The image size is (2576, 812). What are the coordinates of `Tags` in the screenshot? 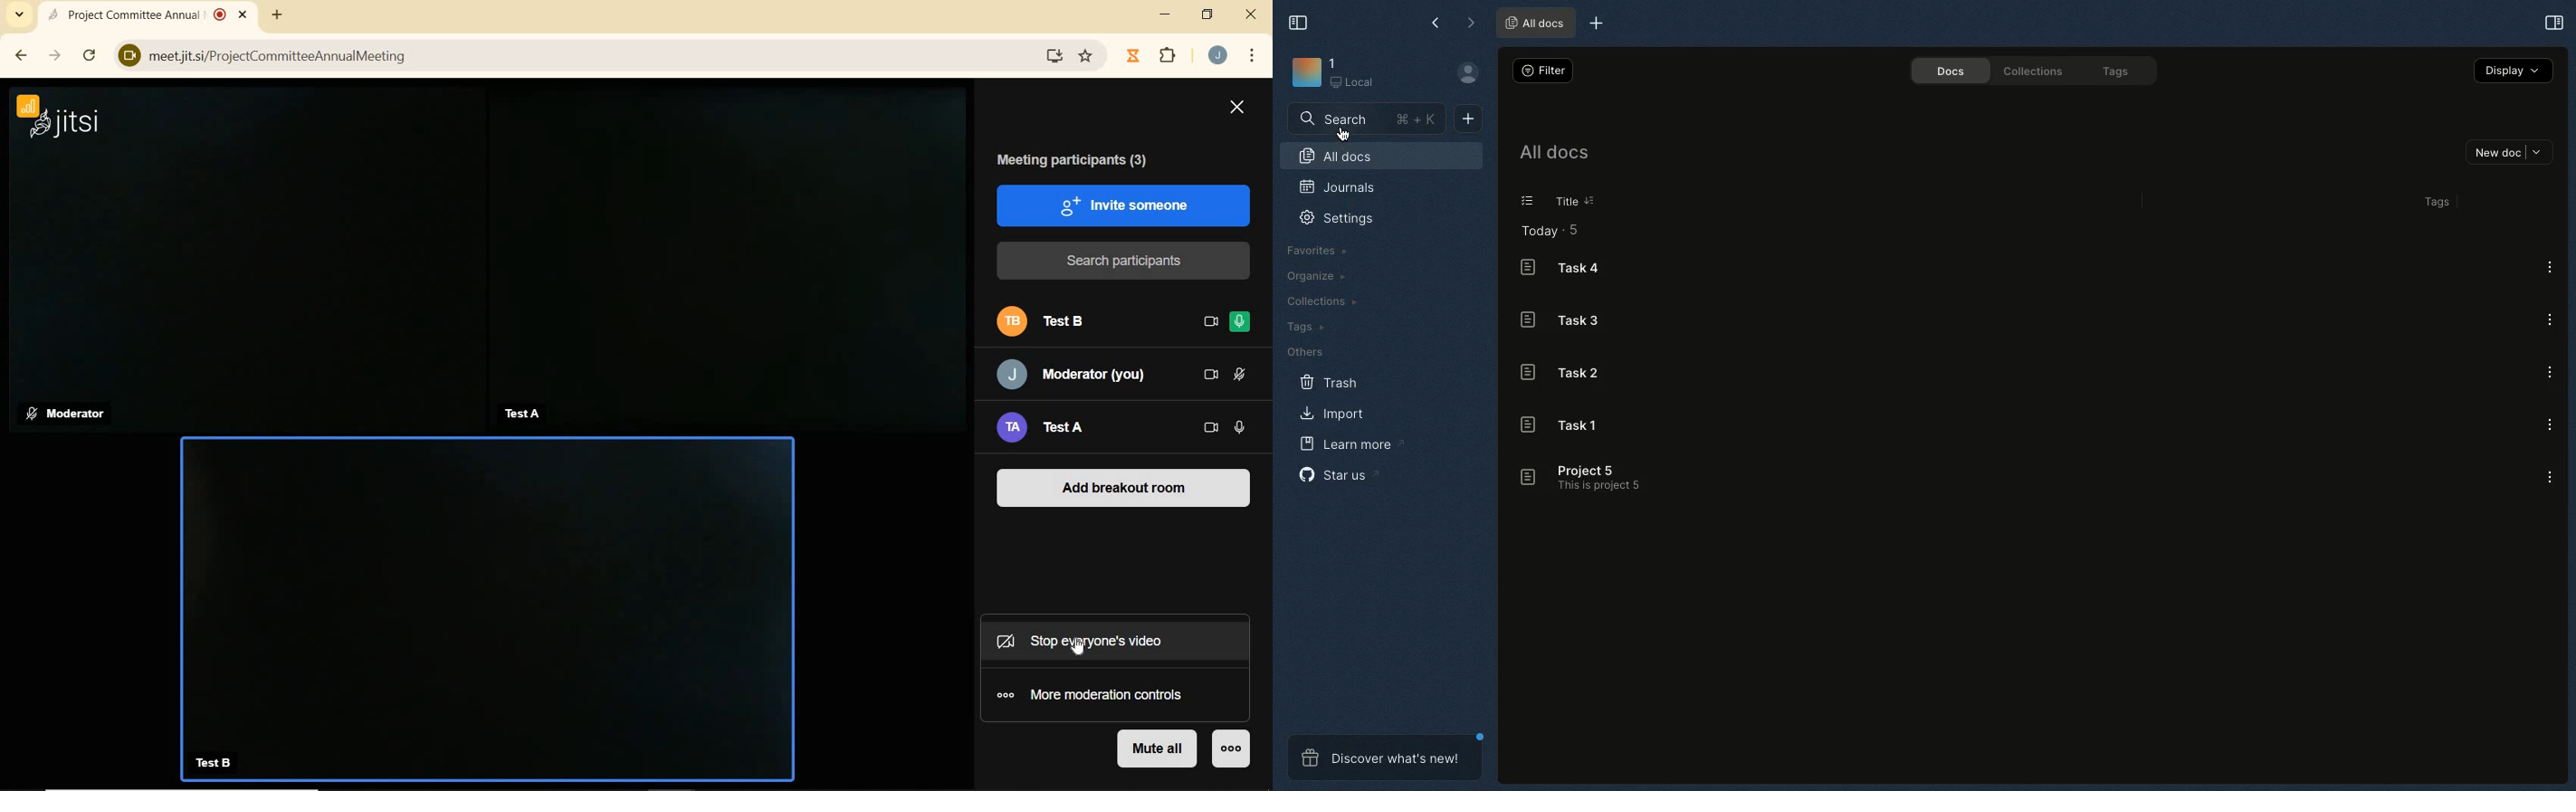 It's located at (1307, 326).